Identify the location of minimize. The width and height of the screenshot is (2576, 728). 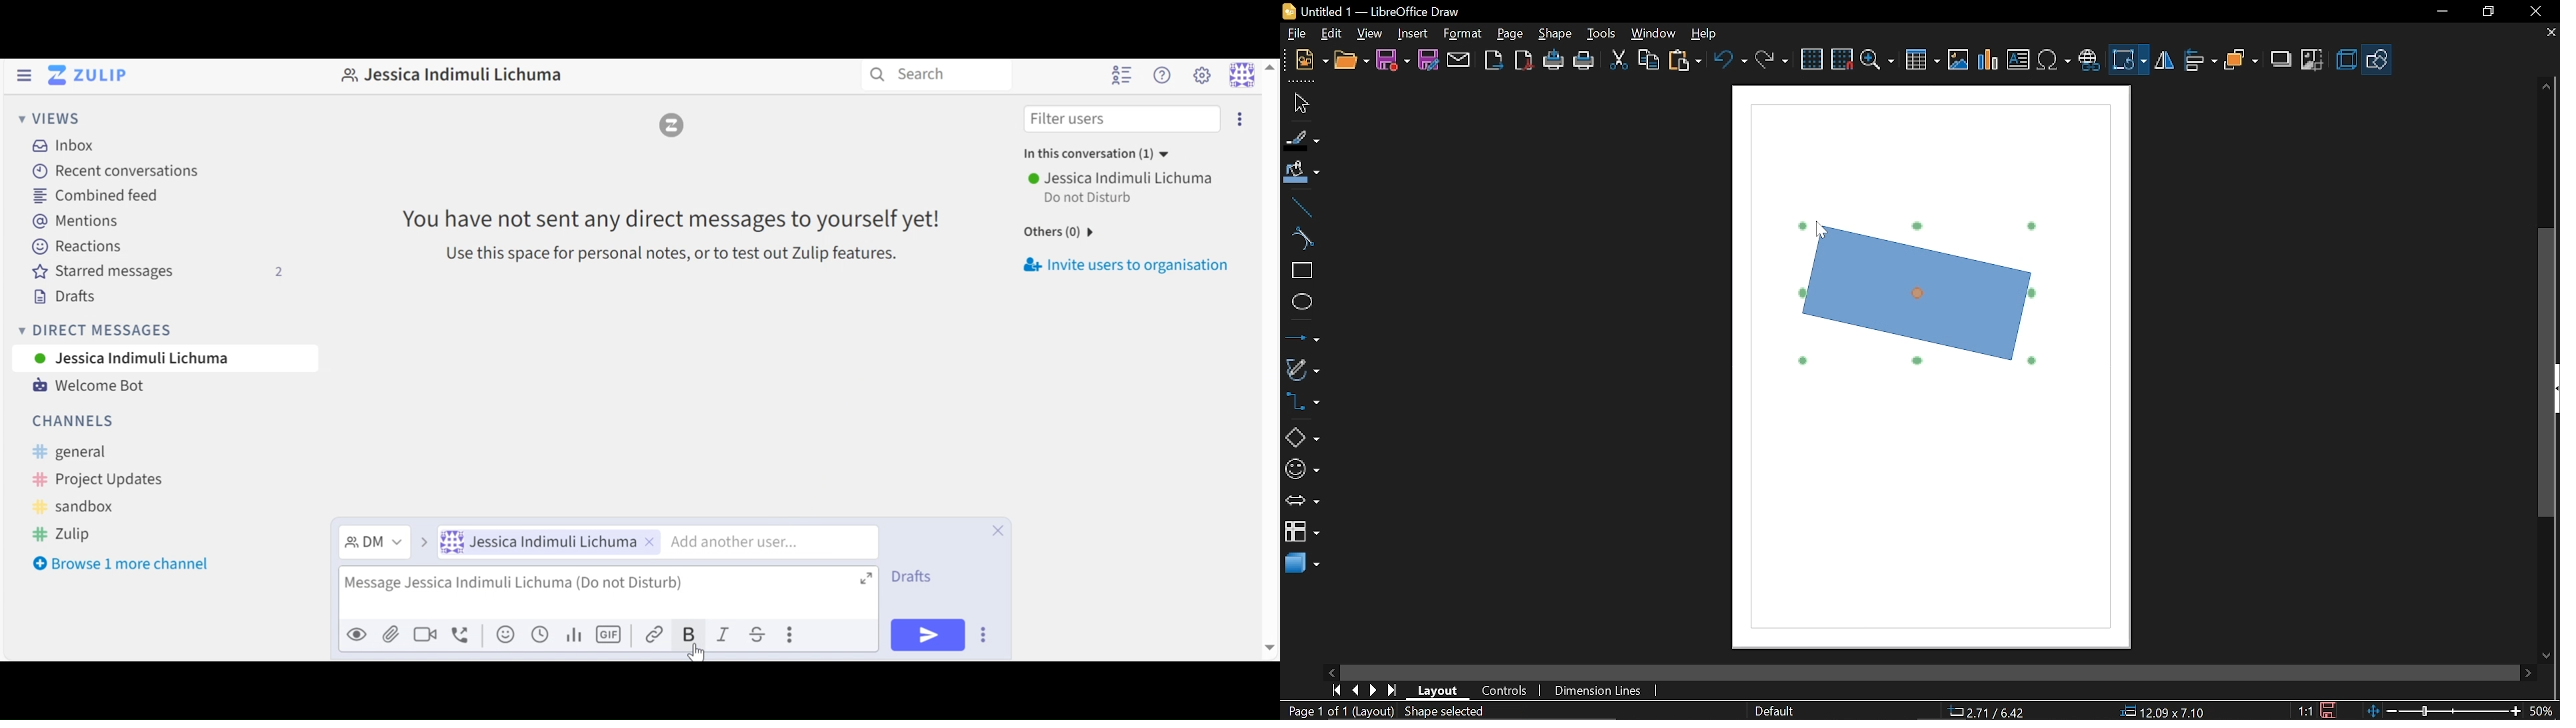
(2441, 12).